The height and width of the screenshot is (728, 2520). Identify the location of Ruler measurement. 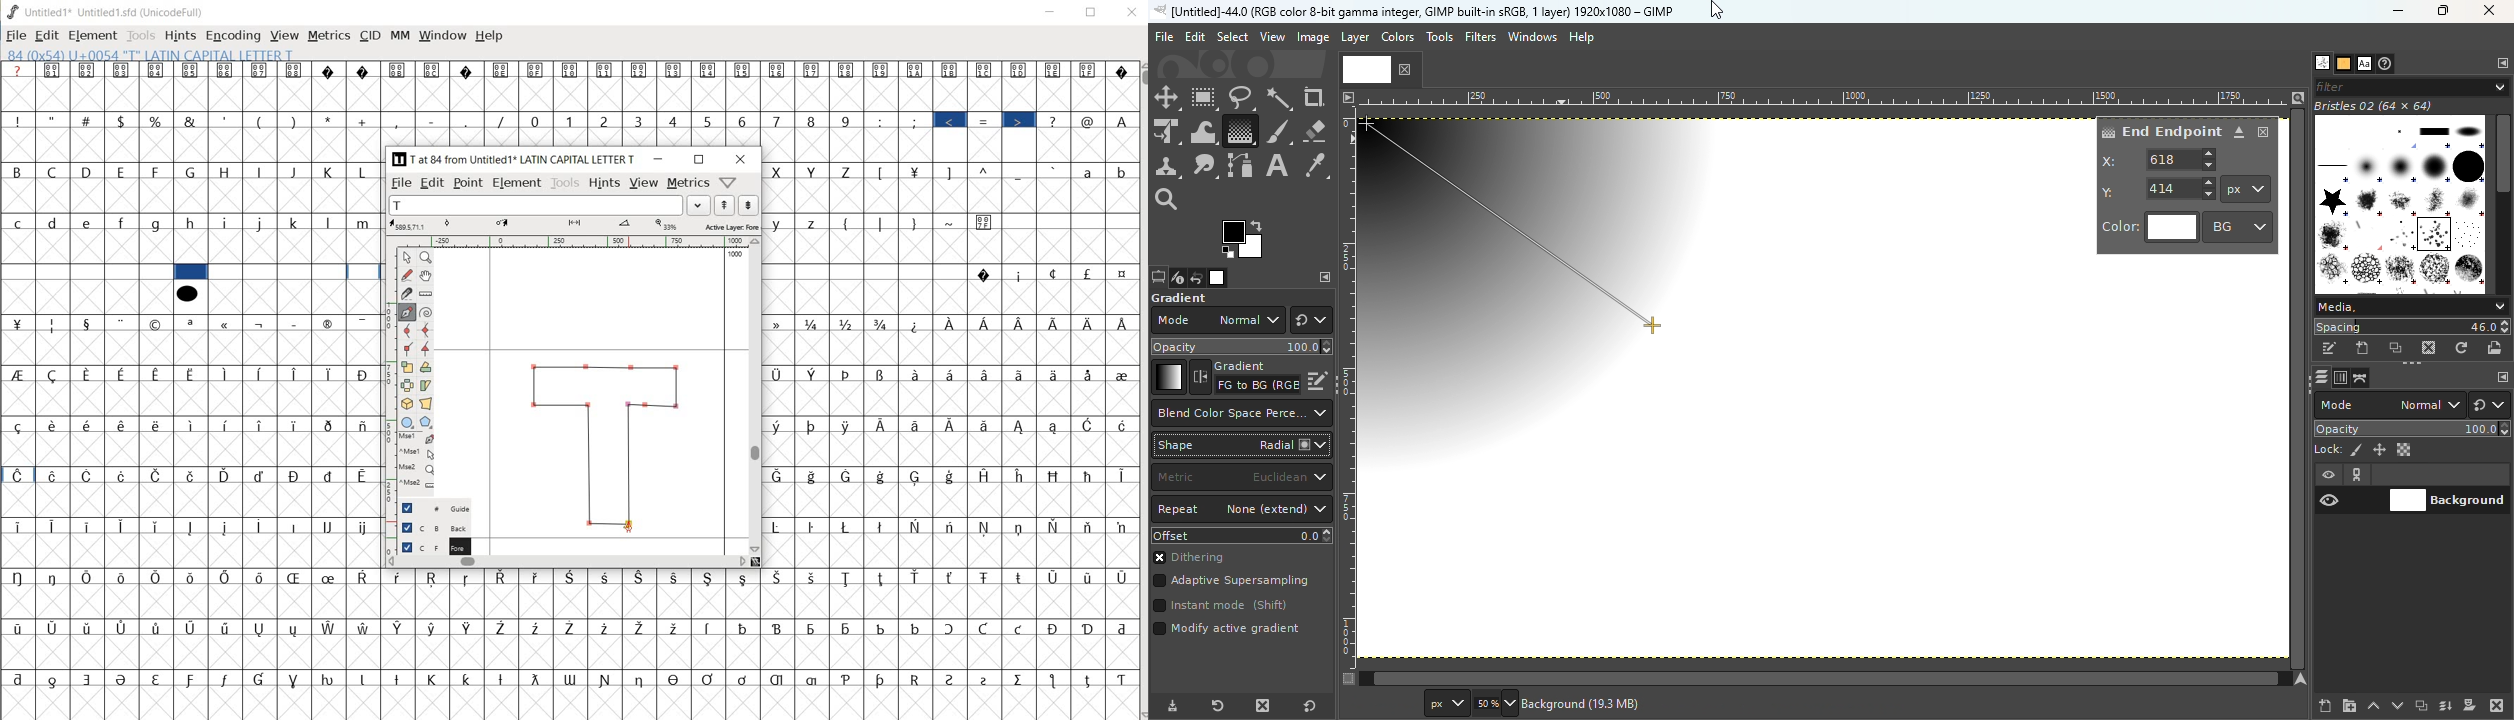
(1443, 704).